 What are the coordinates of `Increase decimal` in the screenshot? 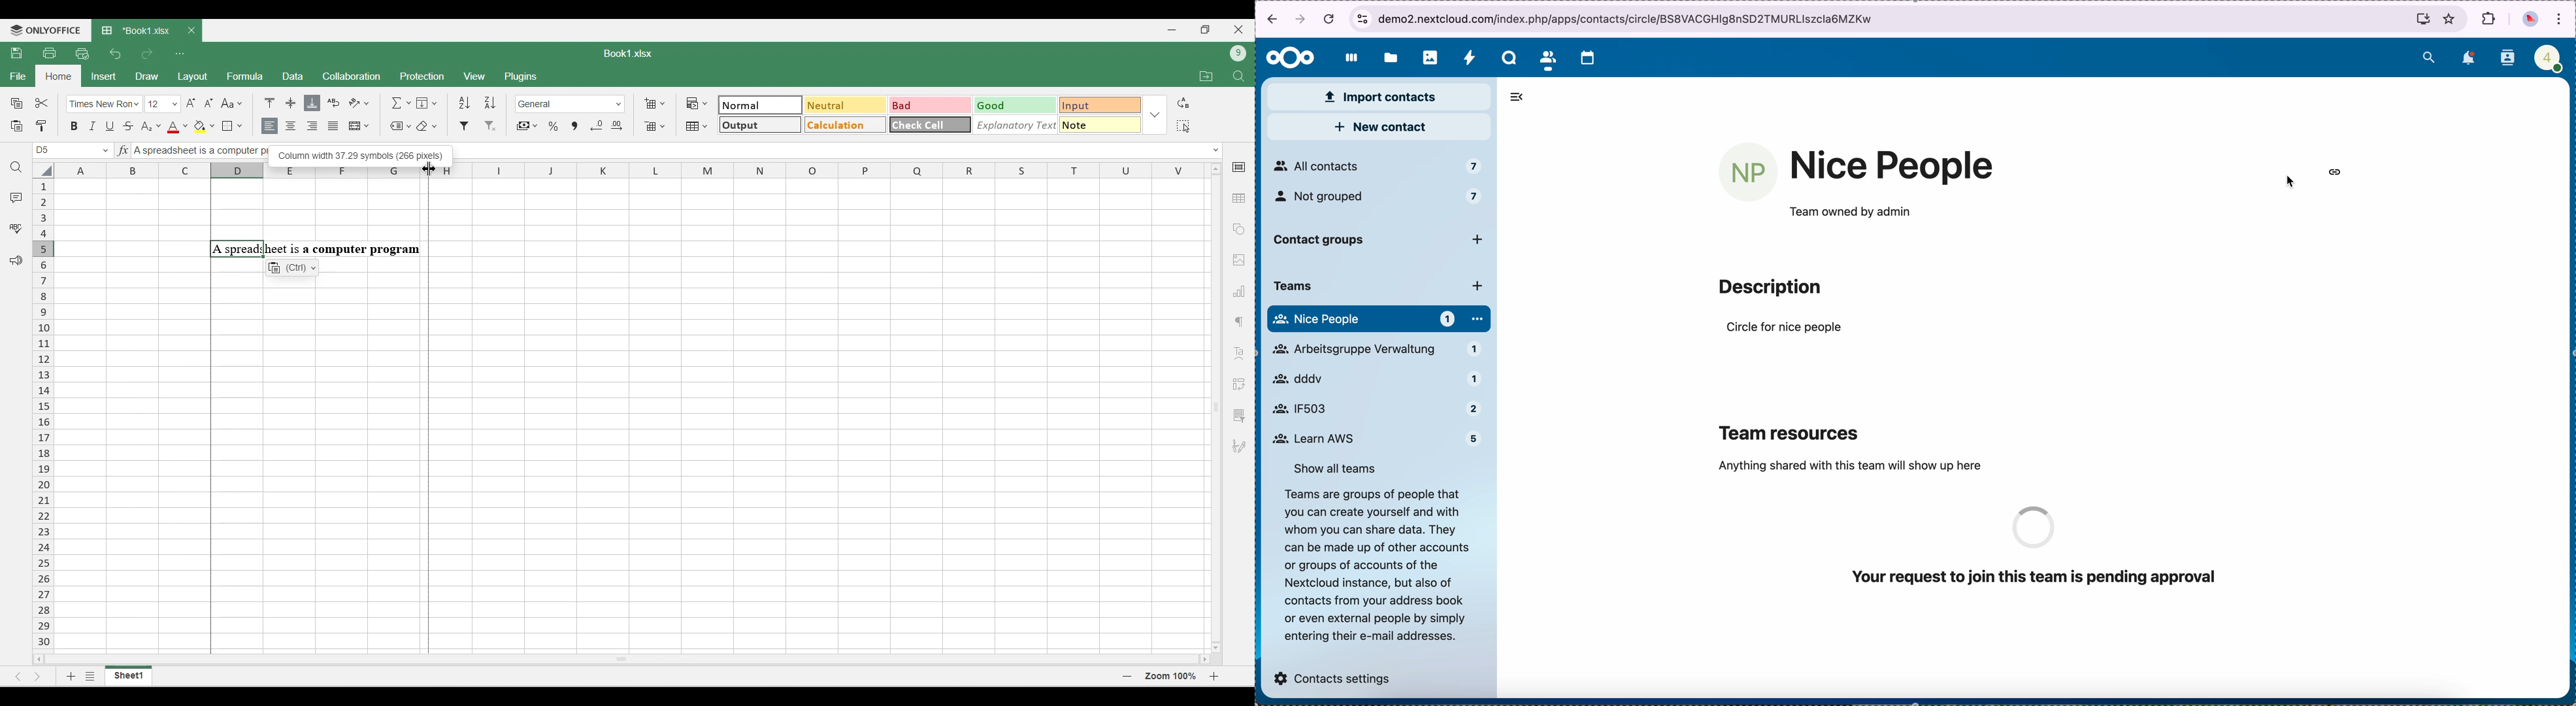 It's located at (616, 126).